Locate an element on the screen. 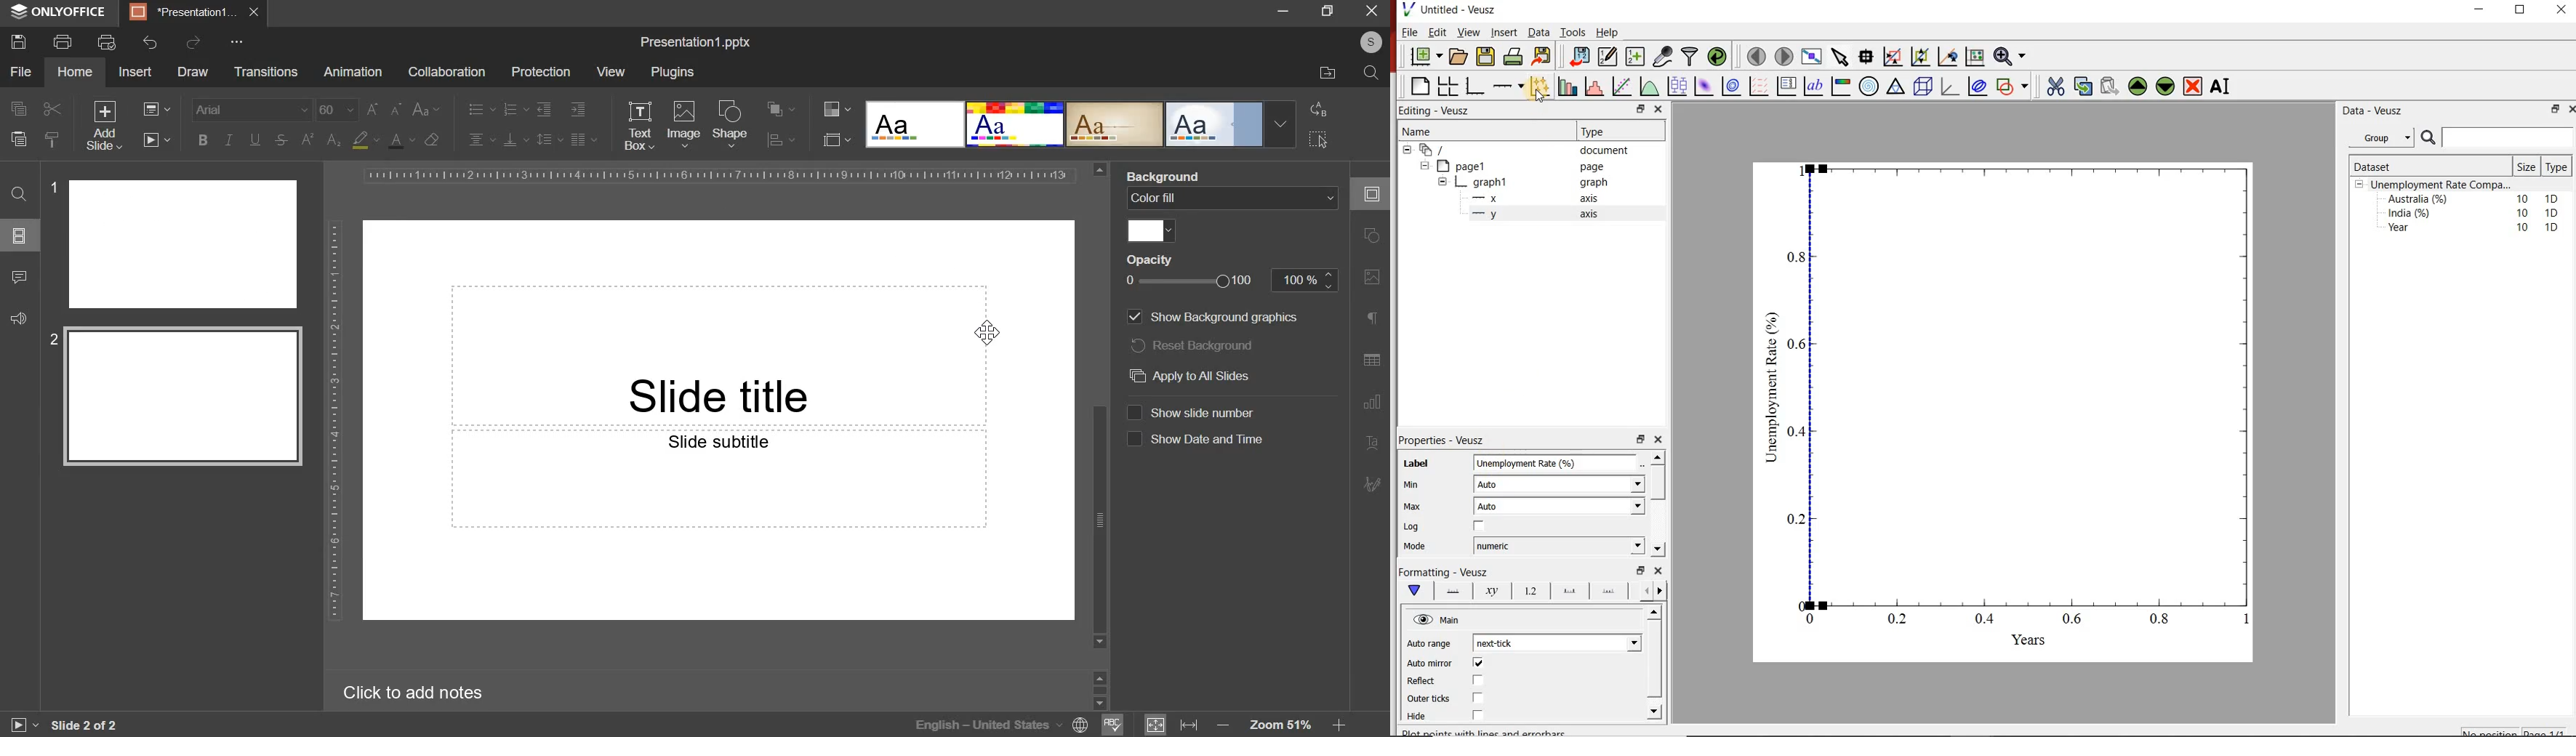 Image resolution: width=2576 pixels, height=756 pixels. tab 1 is located at coordinates (185, 12).